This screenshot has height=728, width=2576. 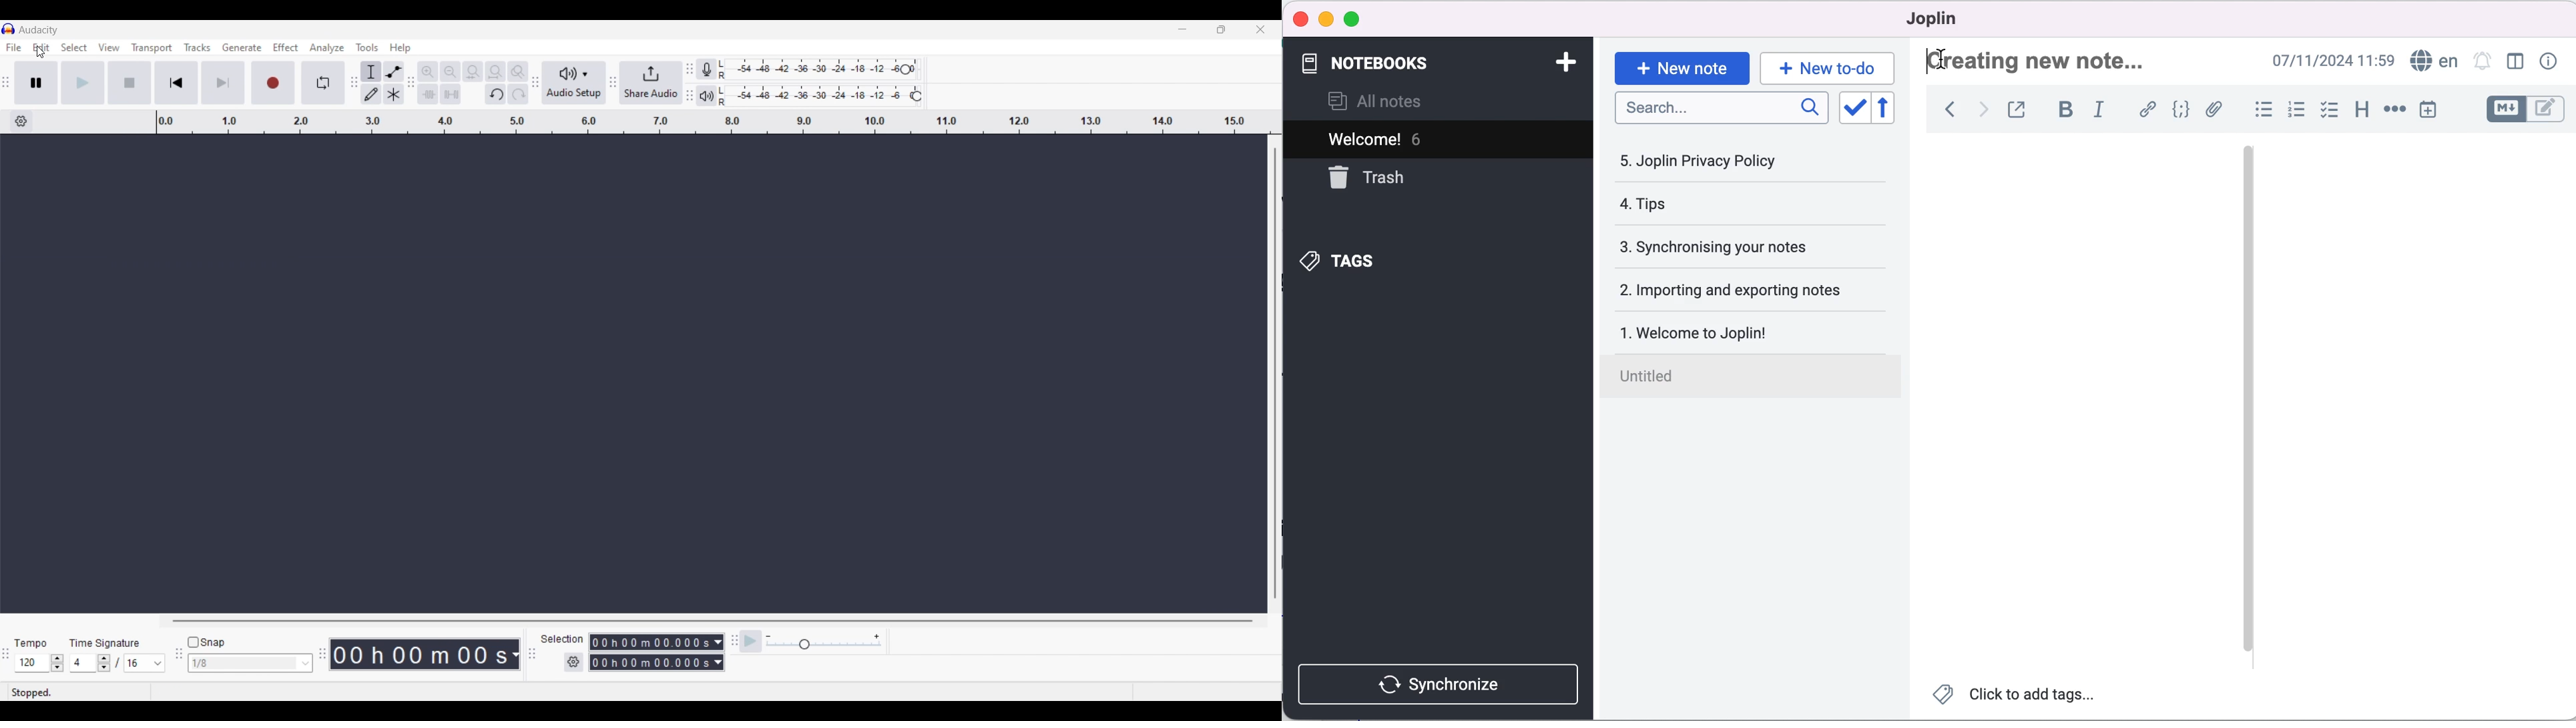 I want to click on welcome to joplin!, so click(x=1742, y=332).